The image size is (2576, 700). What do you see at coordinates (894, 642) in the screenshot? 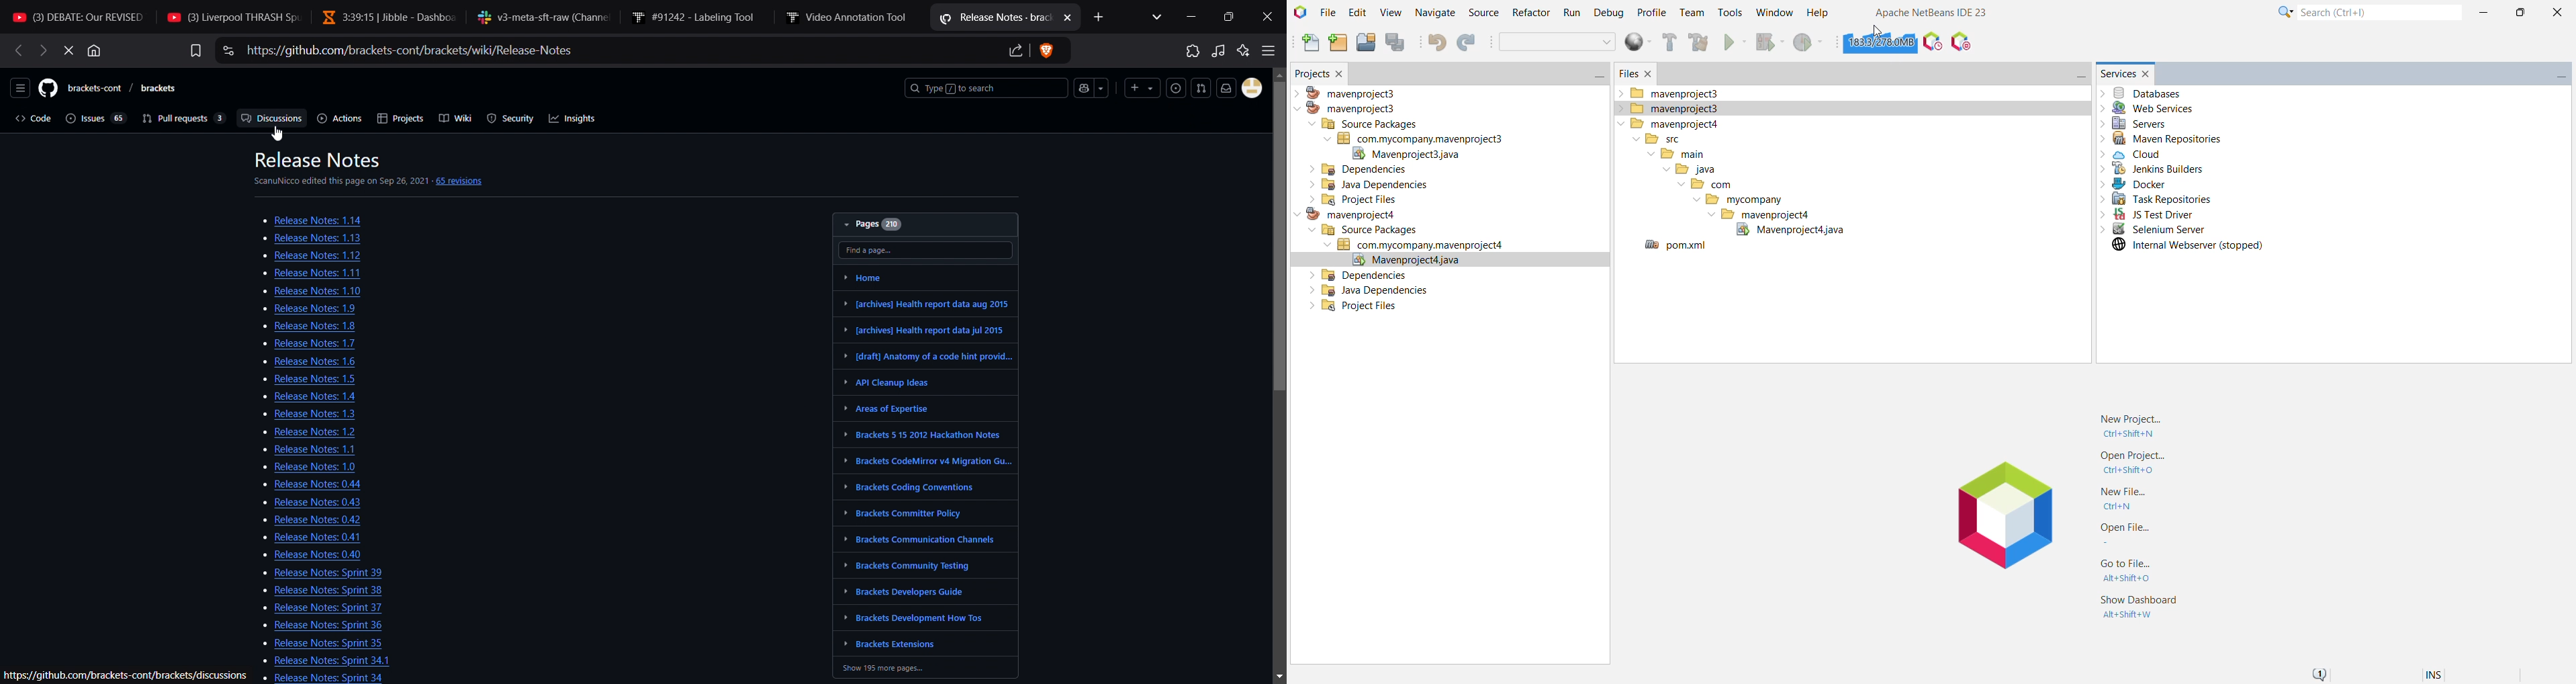
I see `brackets extensions` at bounding box center [894, 642].